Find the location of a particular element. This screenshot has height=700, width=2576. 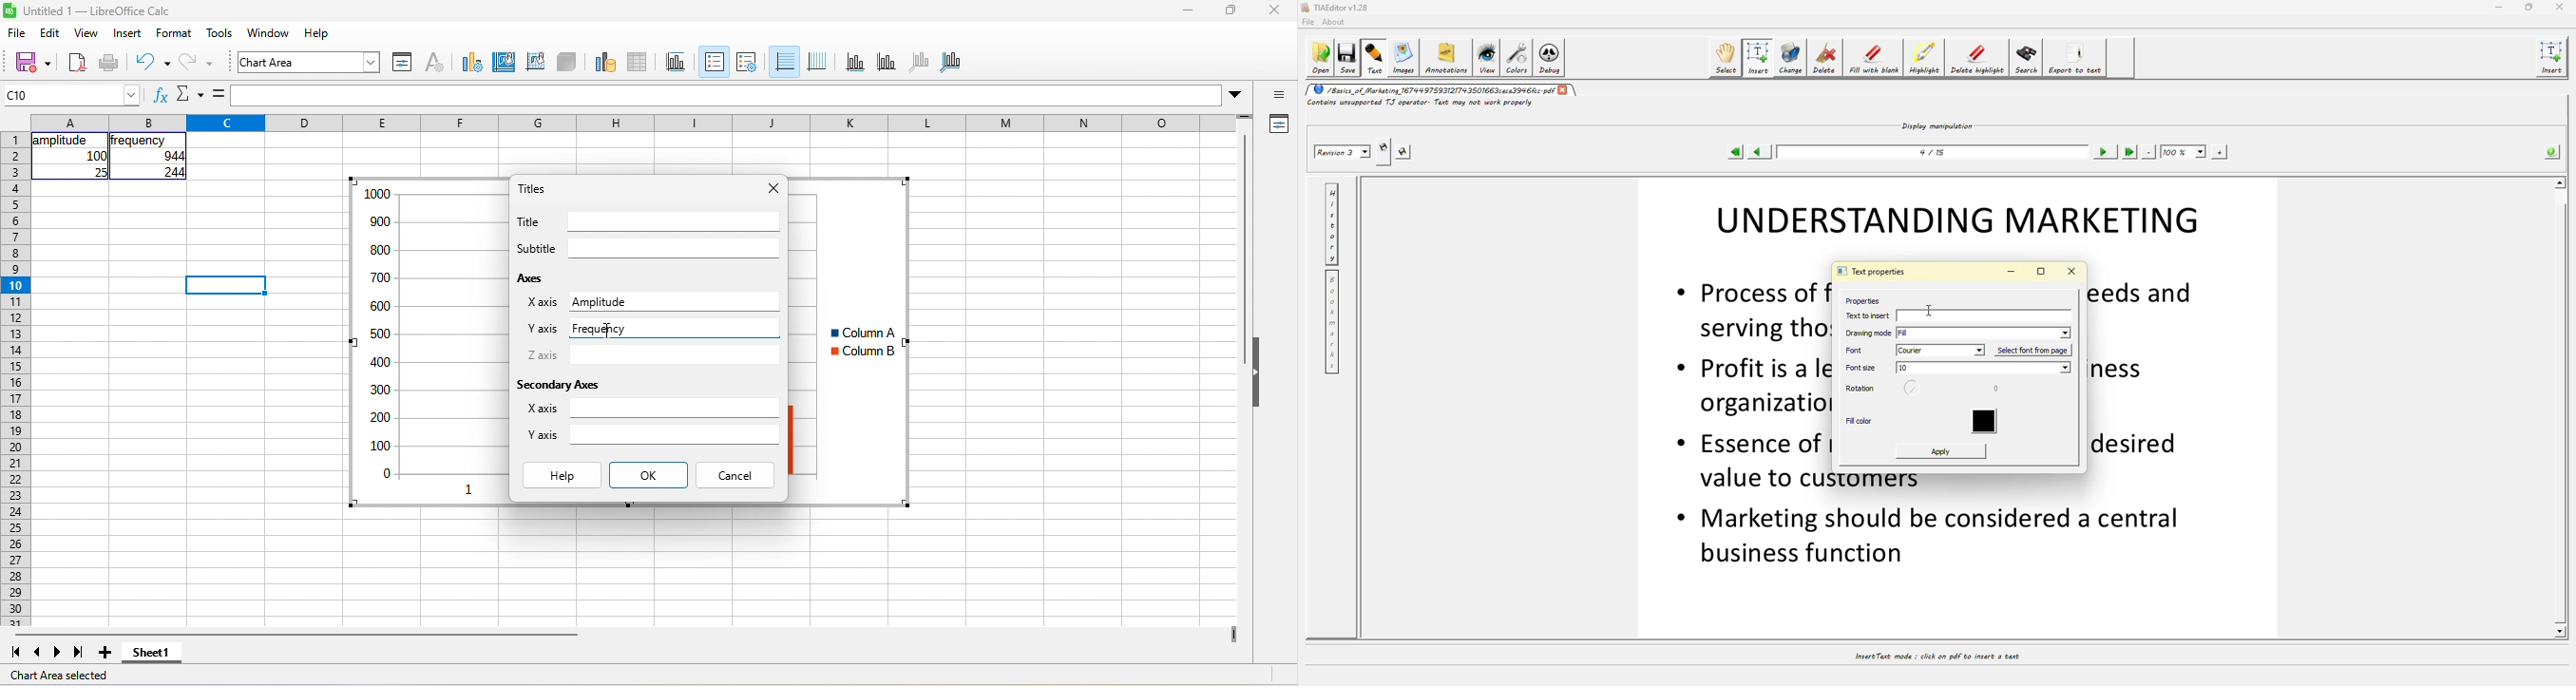

redo is located at coordinates (197, 64).